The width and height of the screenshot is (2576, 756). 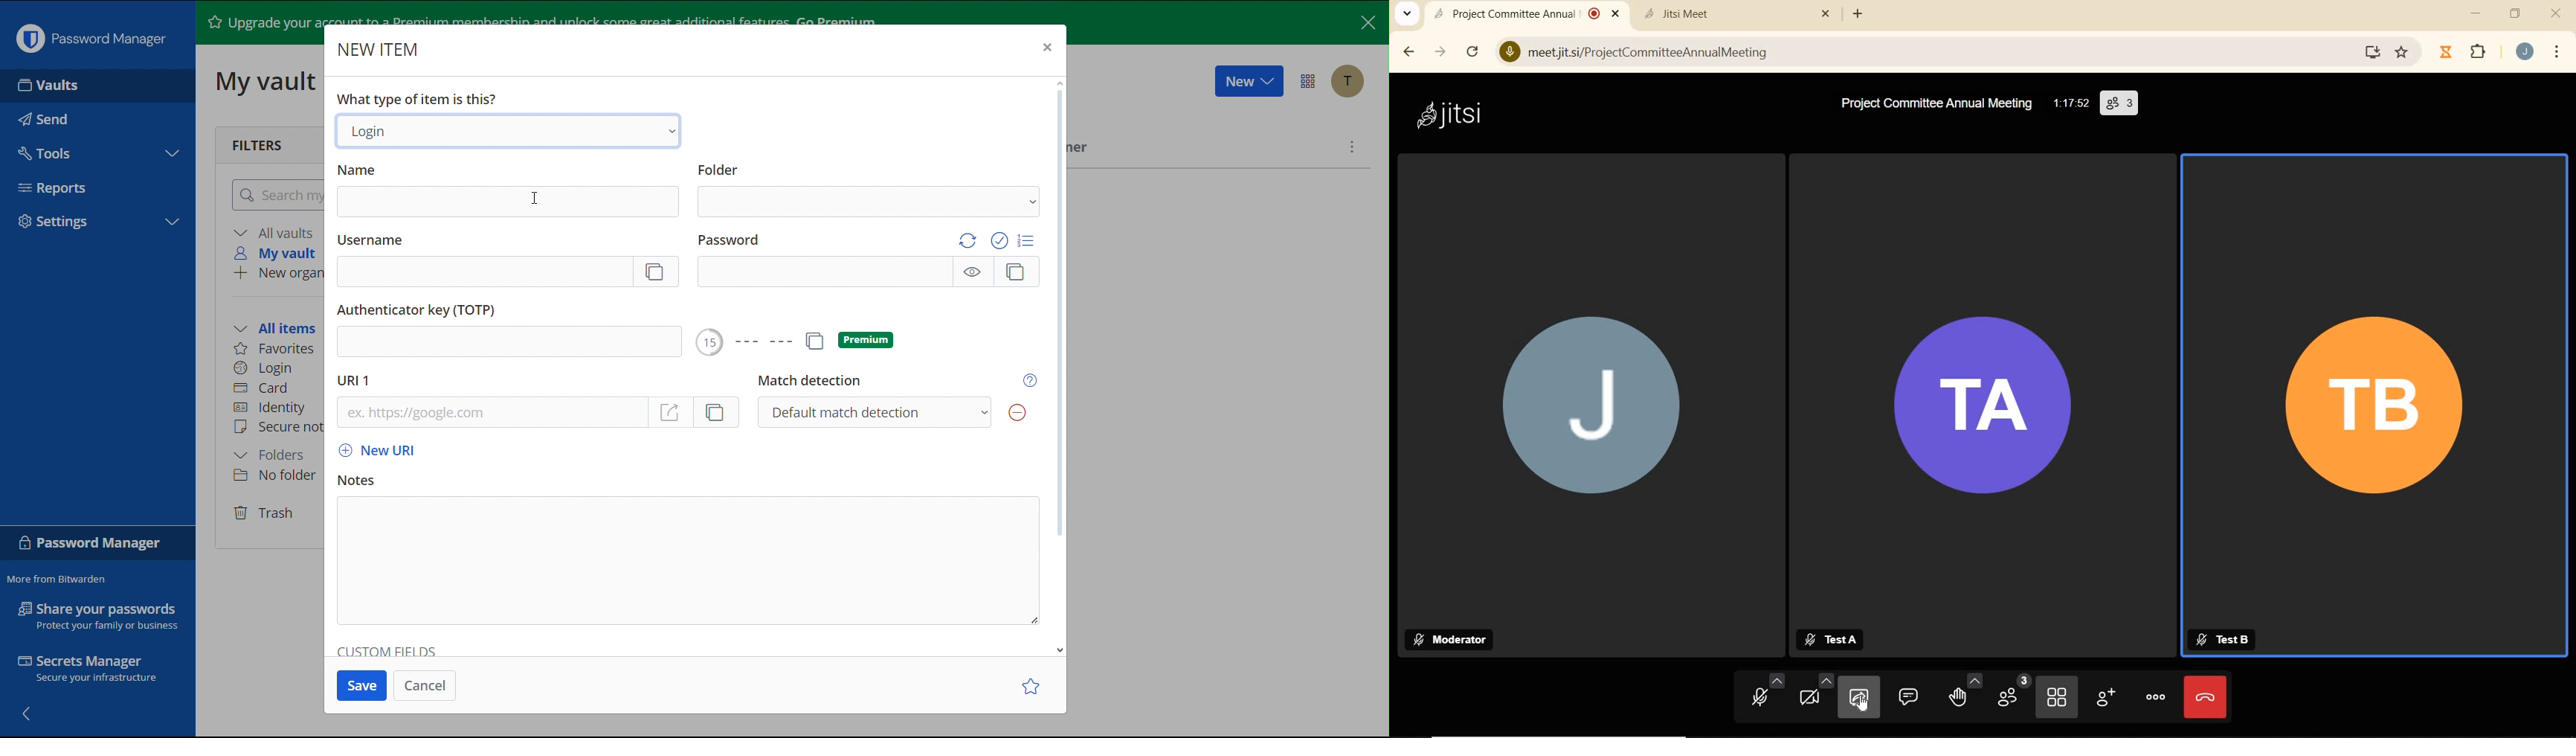 I want to click on RESTORE DOWN, so click(x=2515, y=13).